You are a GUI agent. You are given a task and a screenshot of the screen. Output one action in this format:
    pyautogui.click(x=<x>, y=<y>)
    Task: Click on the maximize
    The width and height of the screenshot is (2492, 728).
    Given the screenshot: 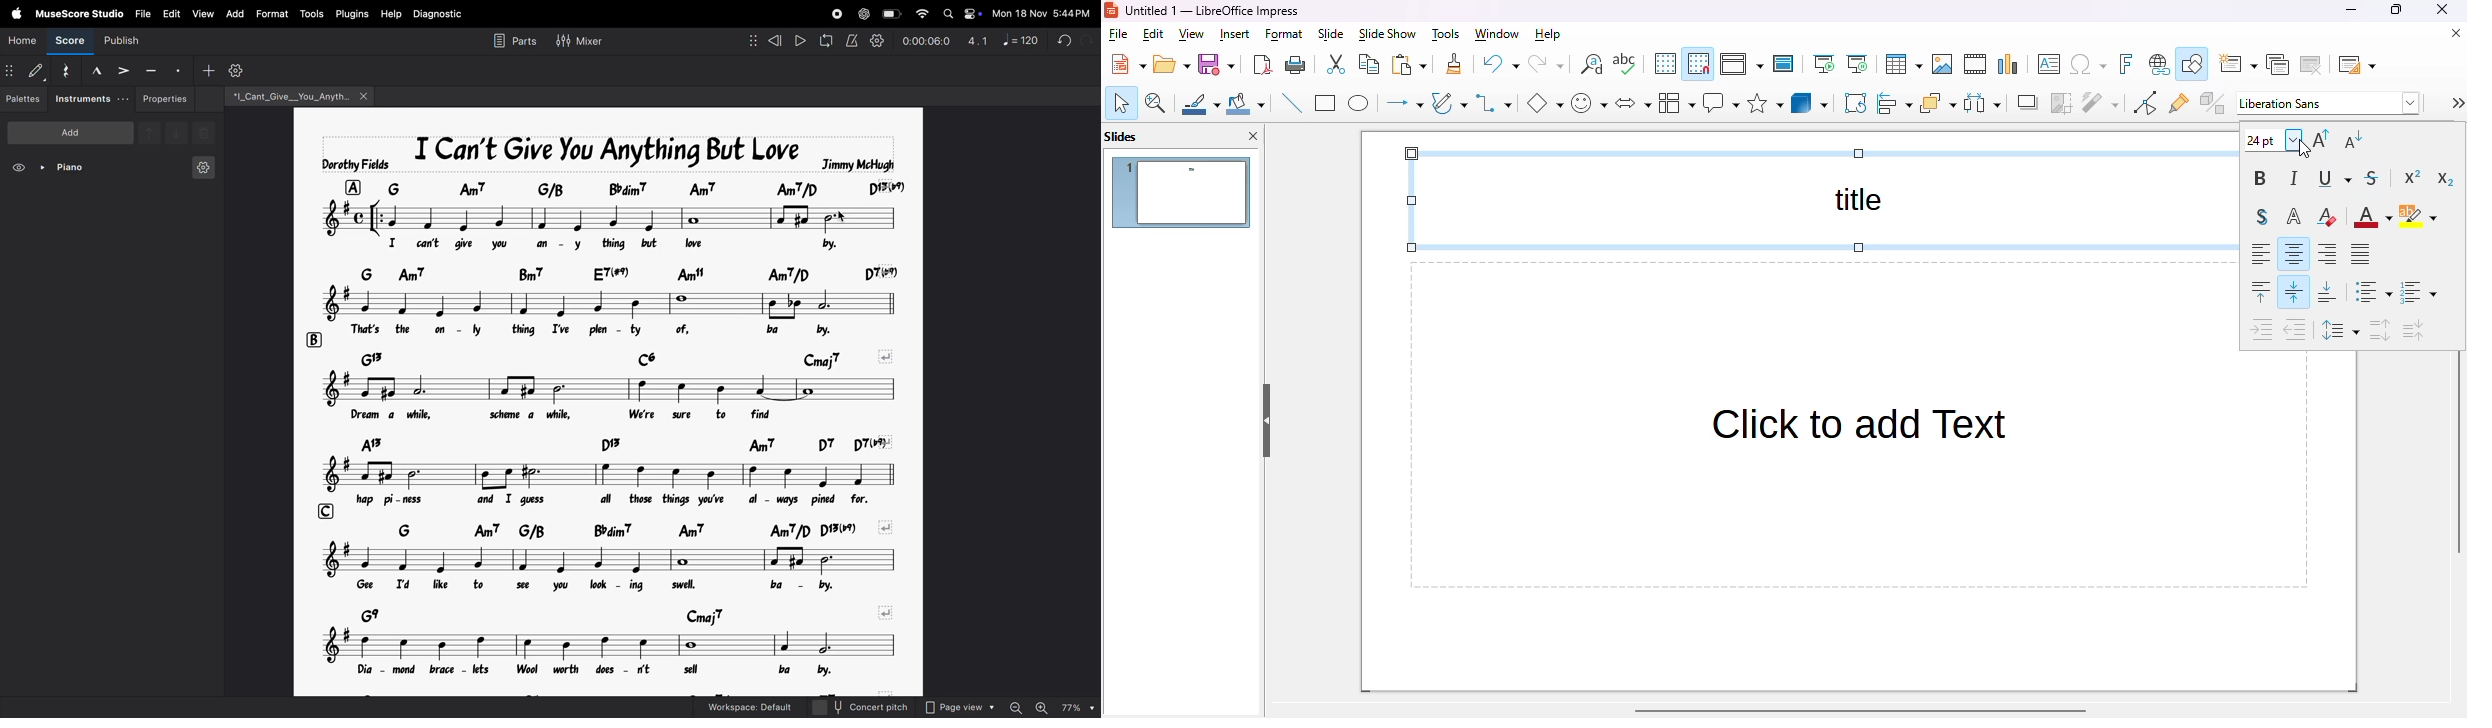 What is the action you would take?
    pyautogui.click(x=2396, y=10)
    